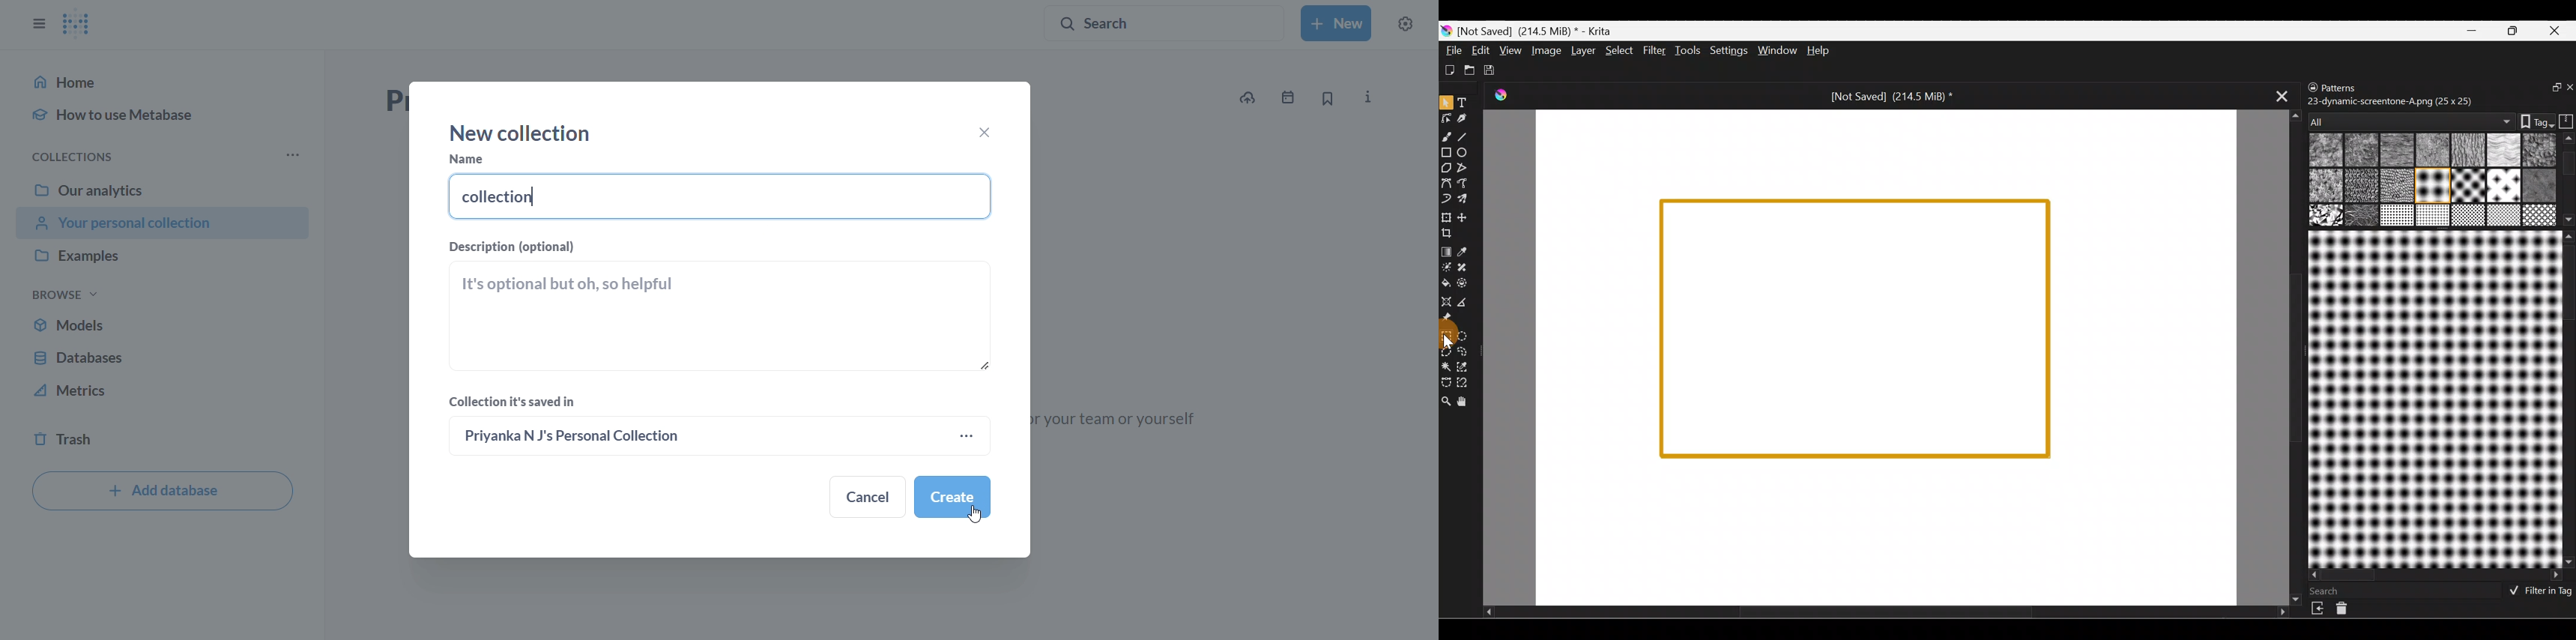 Image resolution: width=2576 pixels, height=644 pixels. Describe the element at coordinates (1463, 168) in the screenshot. I see `Polyline tool` at that location.